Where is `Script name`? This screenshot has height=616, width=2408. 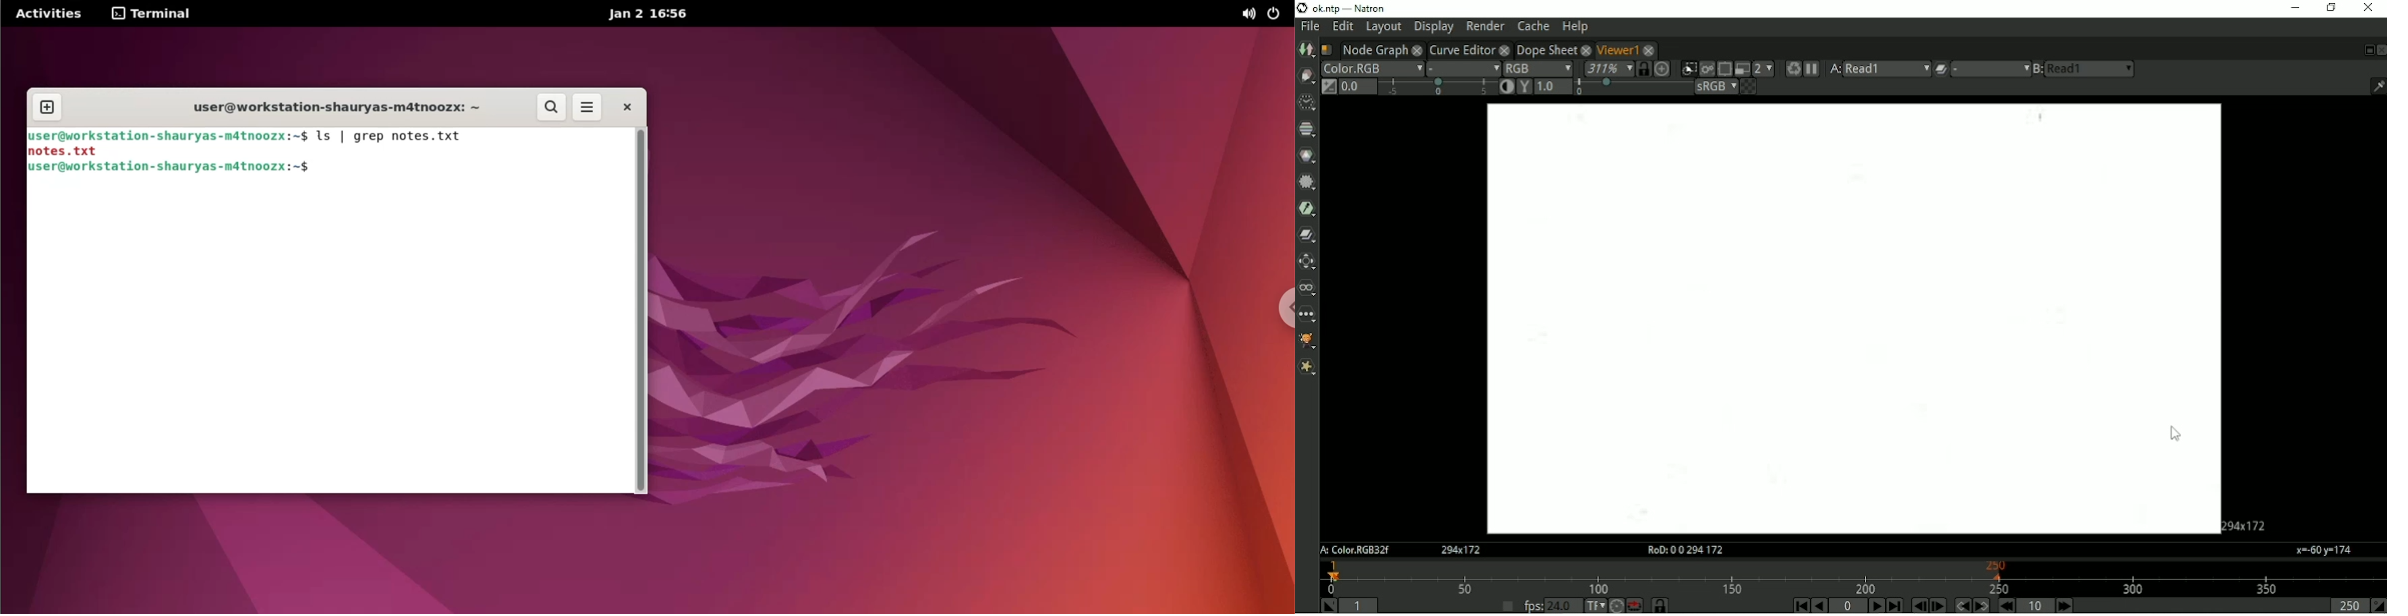
Script name is located at coordinates (1327, 50).